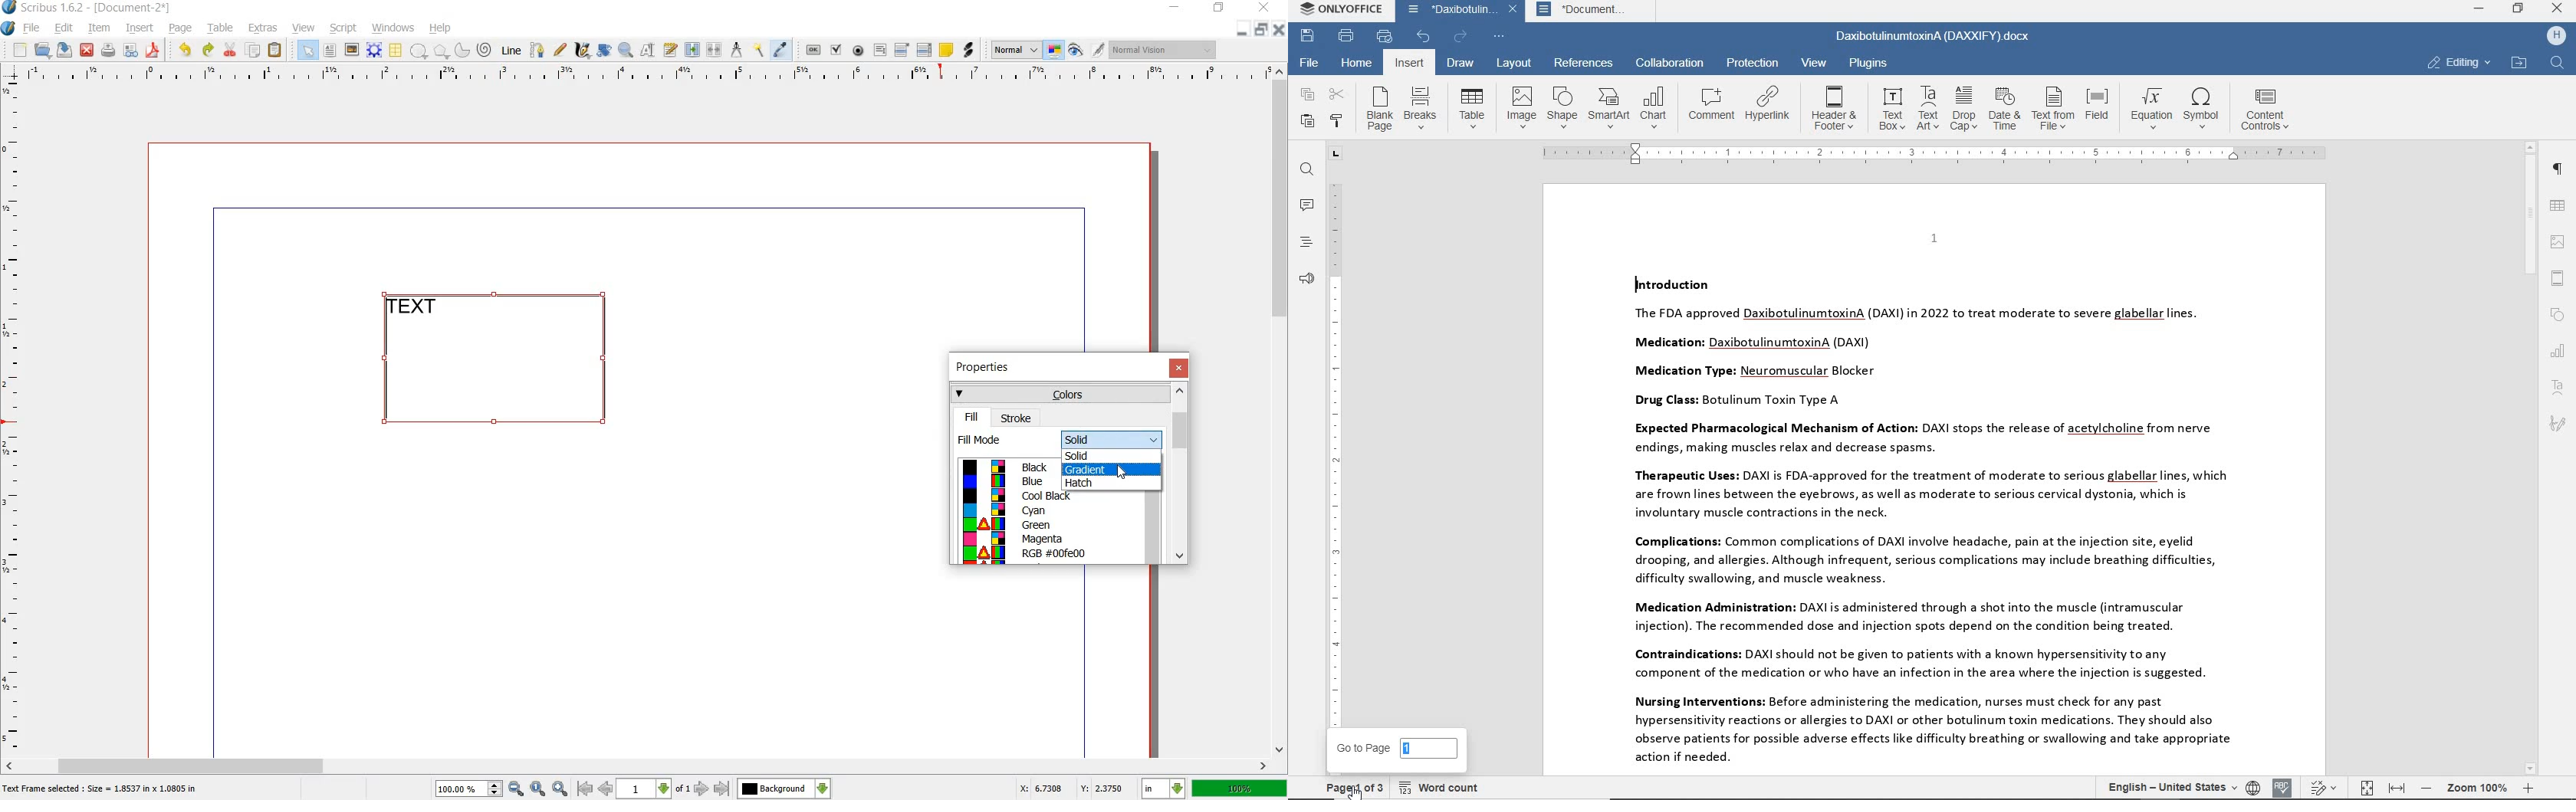  Describe the element at coordinates (1152, 513) in the screenshot. I see `scrollbar` at that location.